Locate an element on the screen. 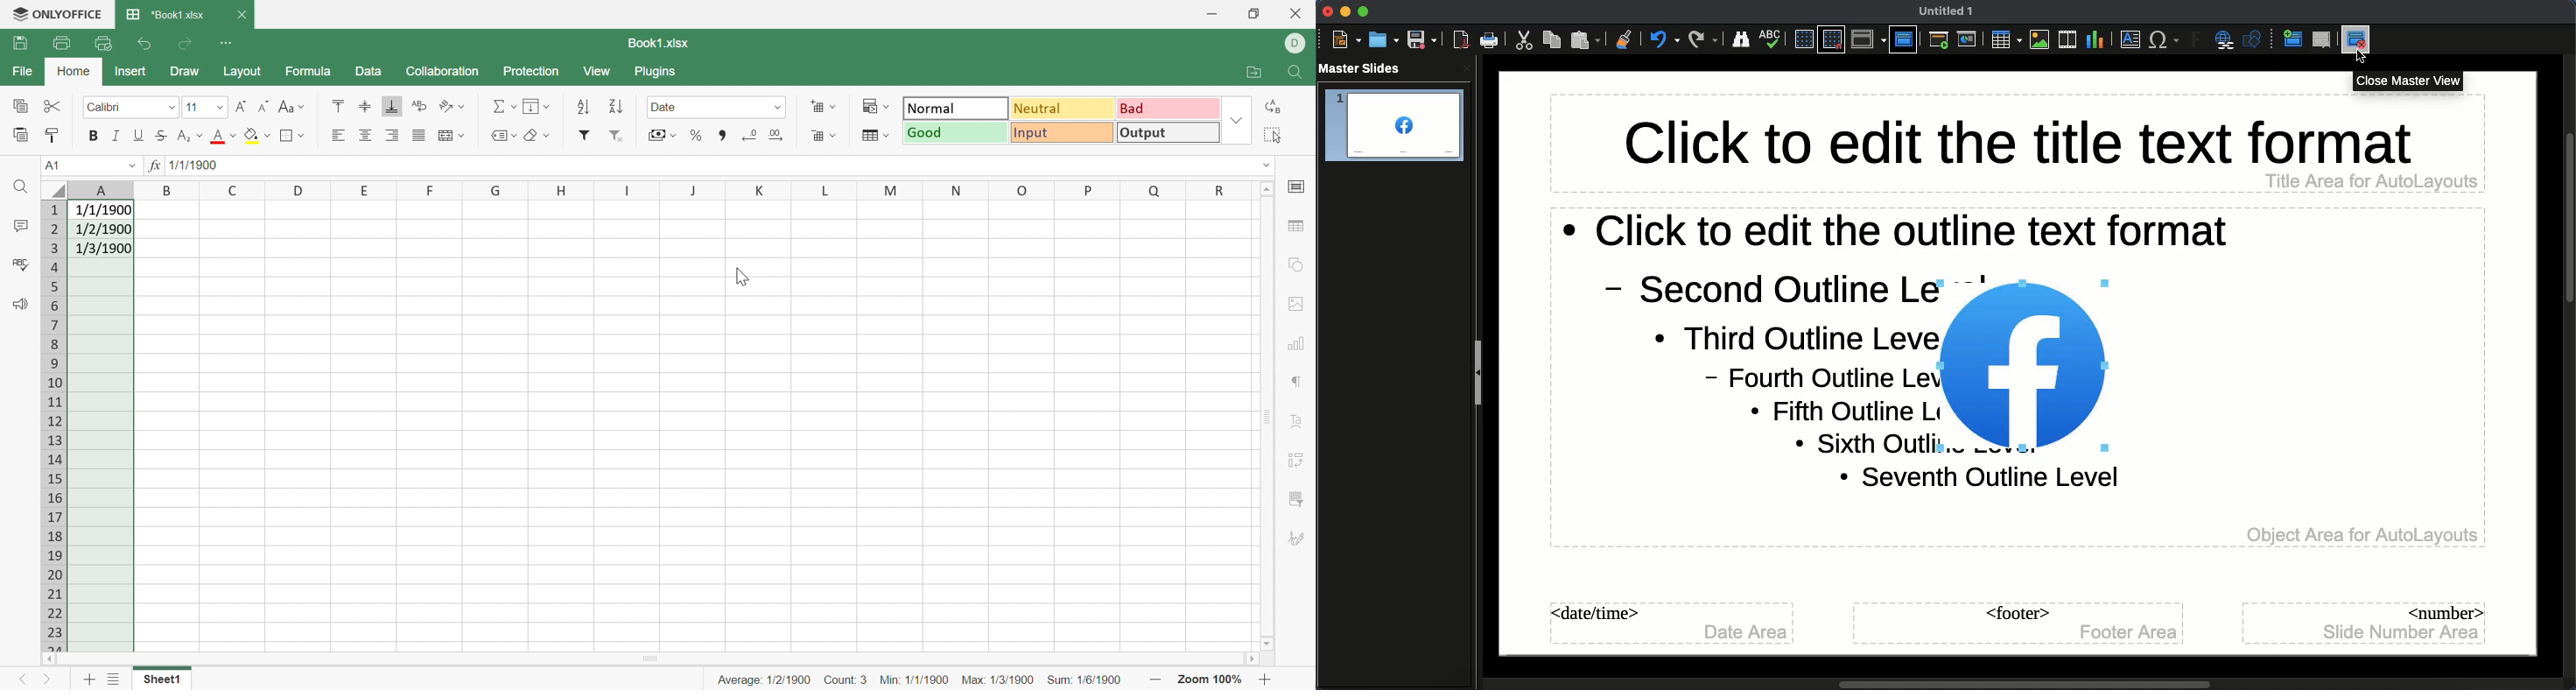 This screenshot has height=700, width=2576. cursor is located at coordinates (2039, 53).